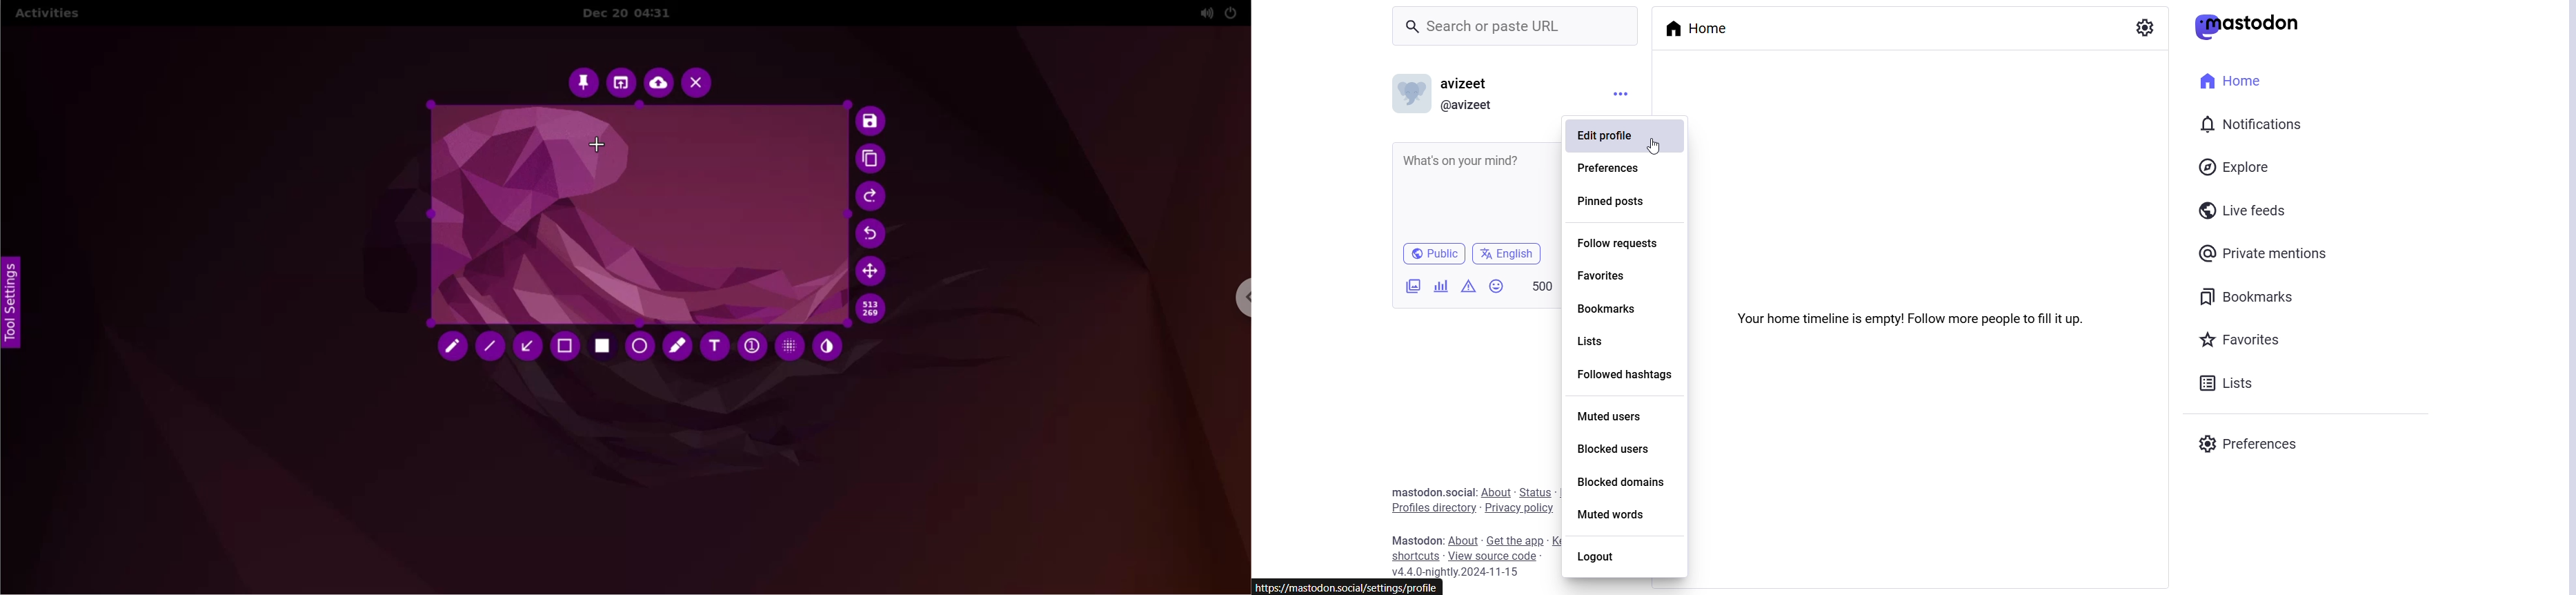 Image resolution: width=2576 pixels, height=616 pixels. I want to click on Insert Emoji, so click(1496, 286).